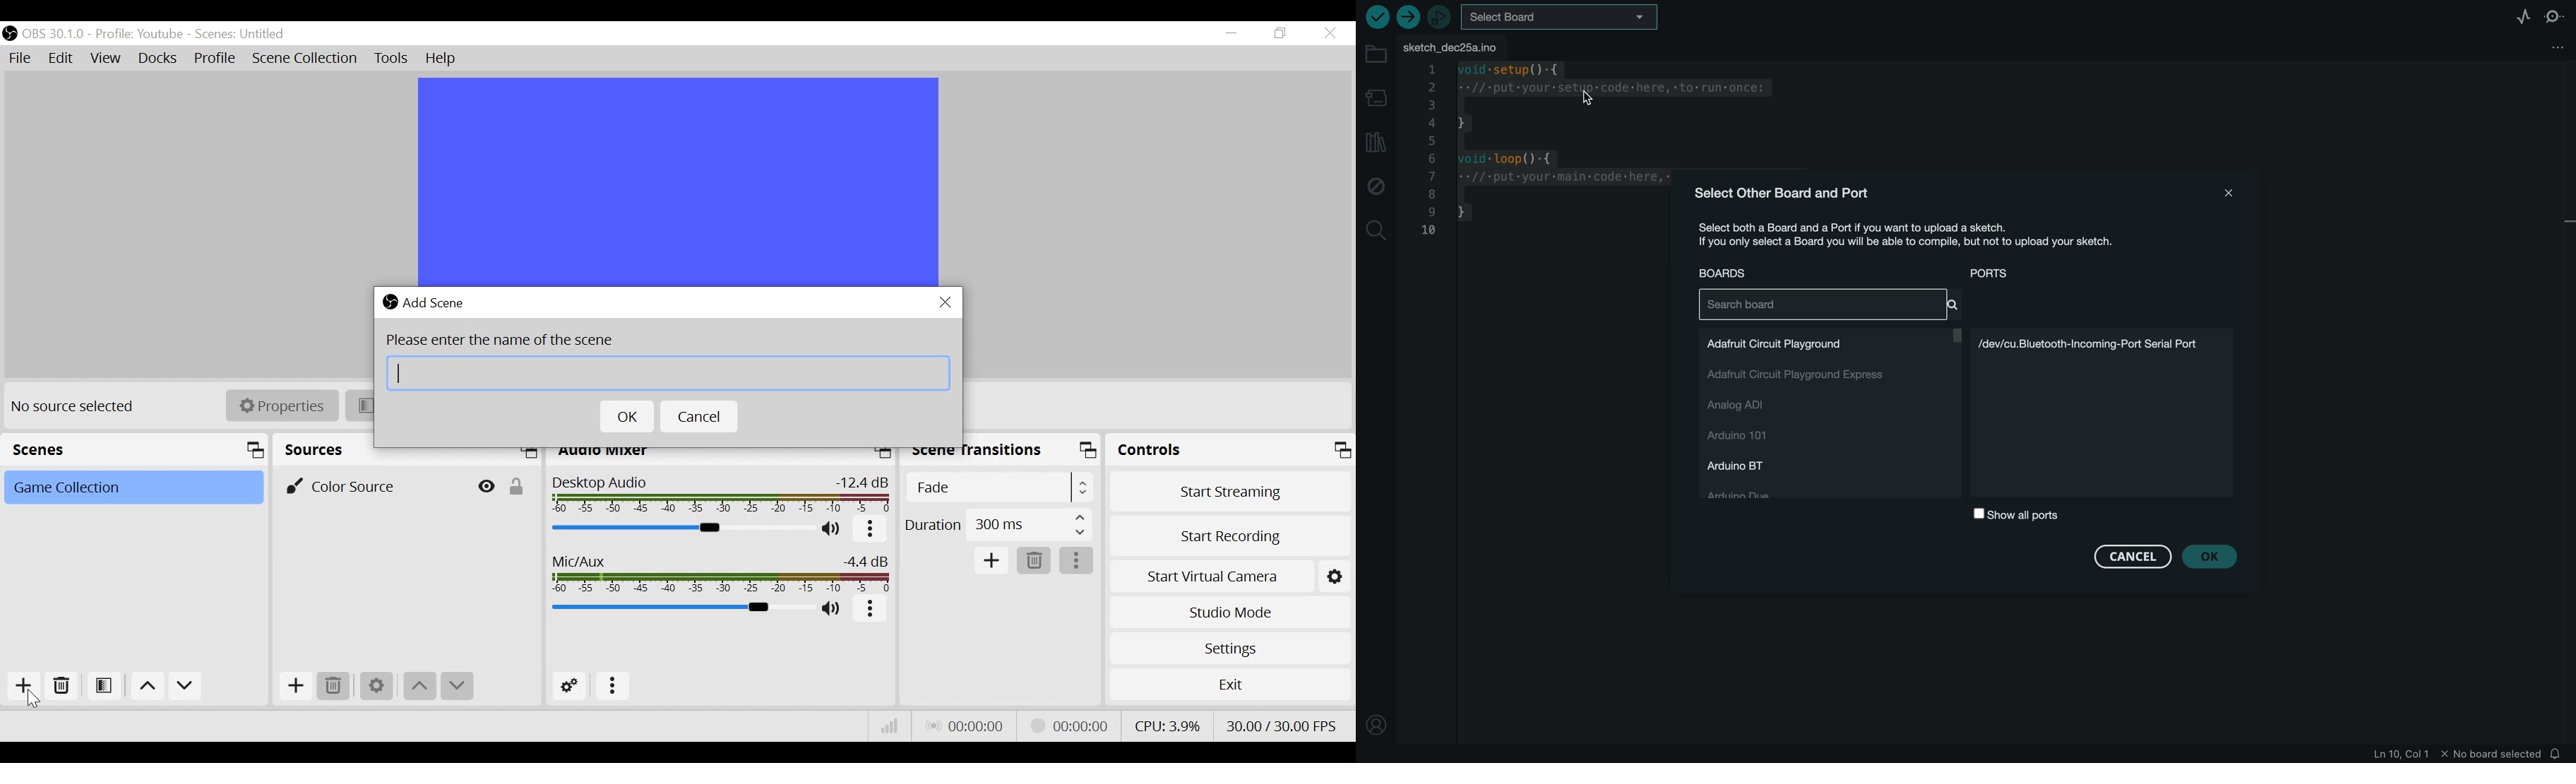  Describe the element at coordinates (1229, 648) in the screenshot. I see `Settings` at that location.